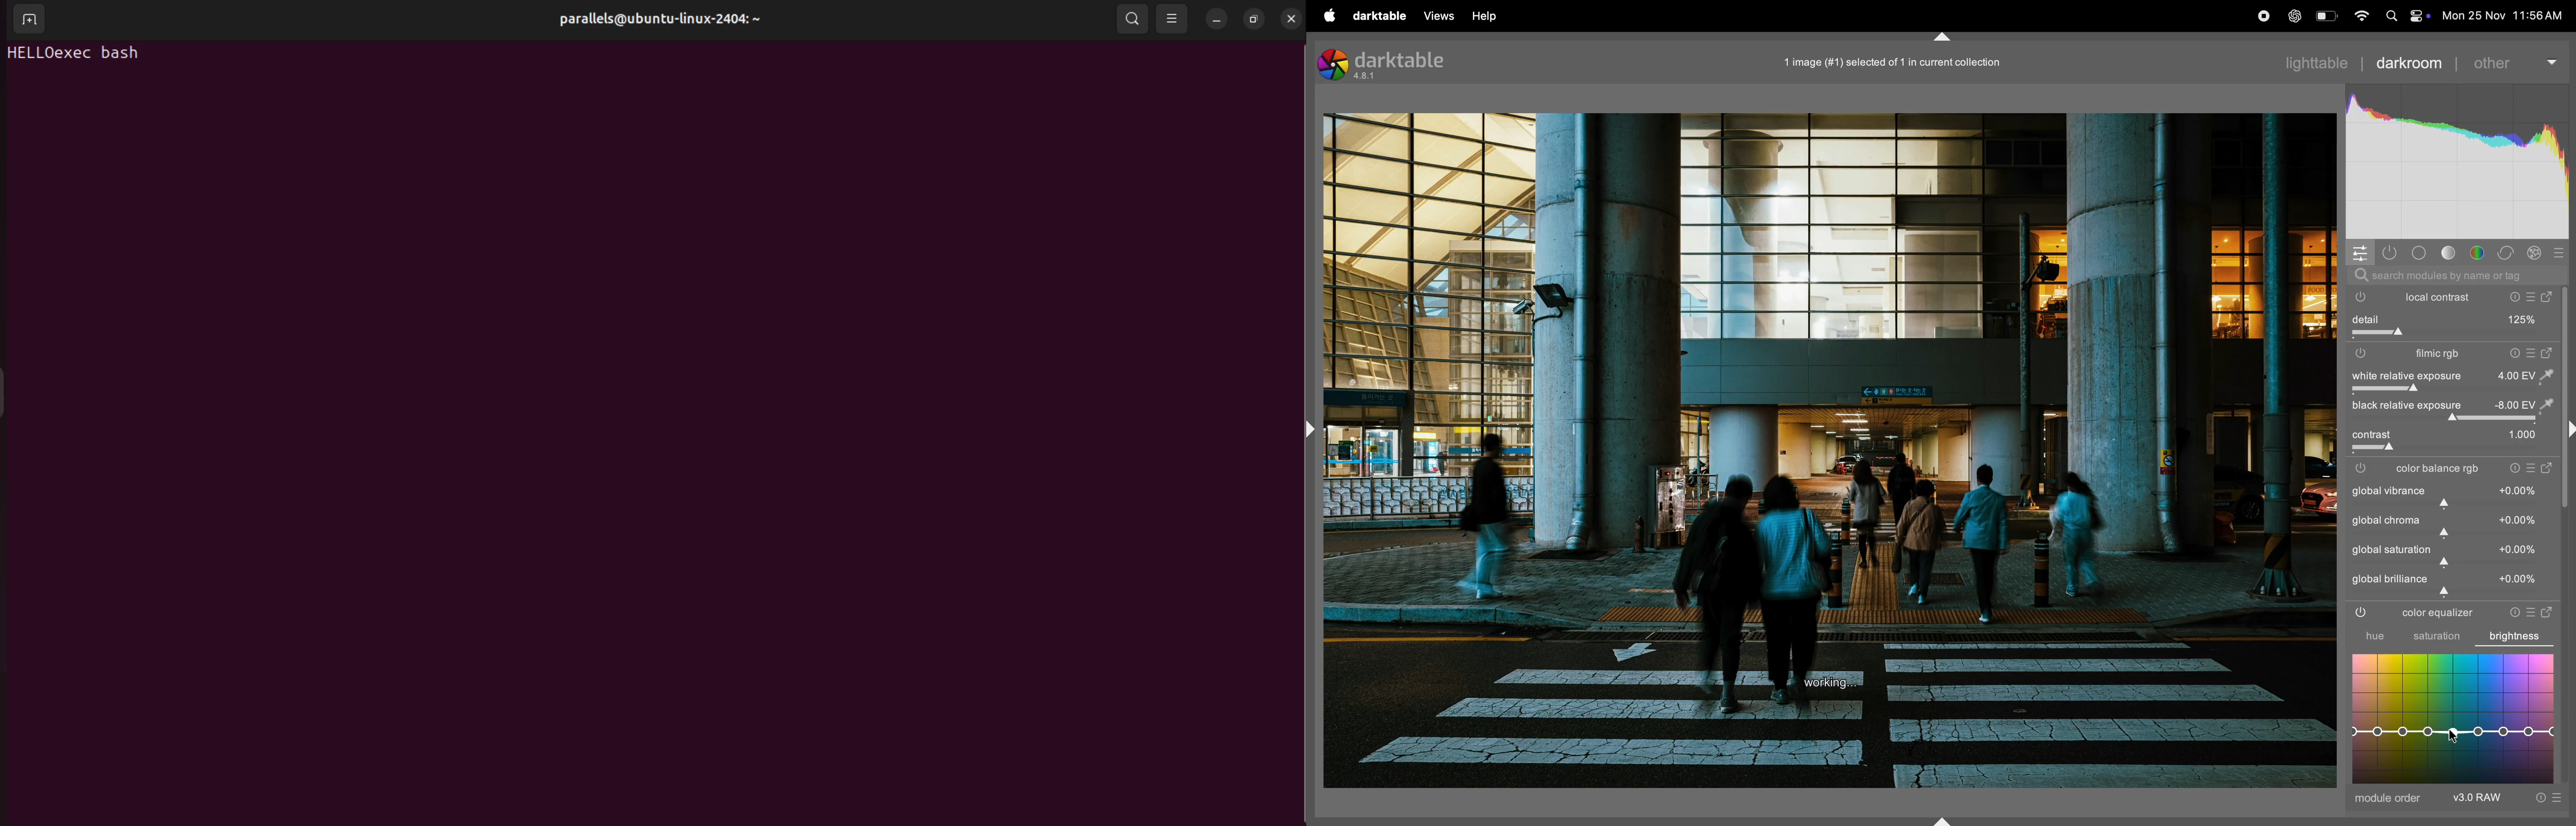  I want to click on presets, so click(2531, 353).